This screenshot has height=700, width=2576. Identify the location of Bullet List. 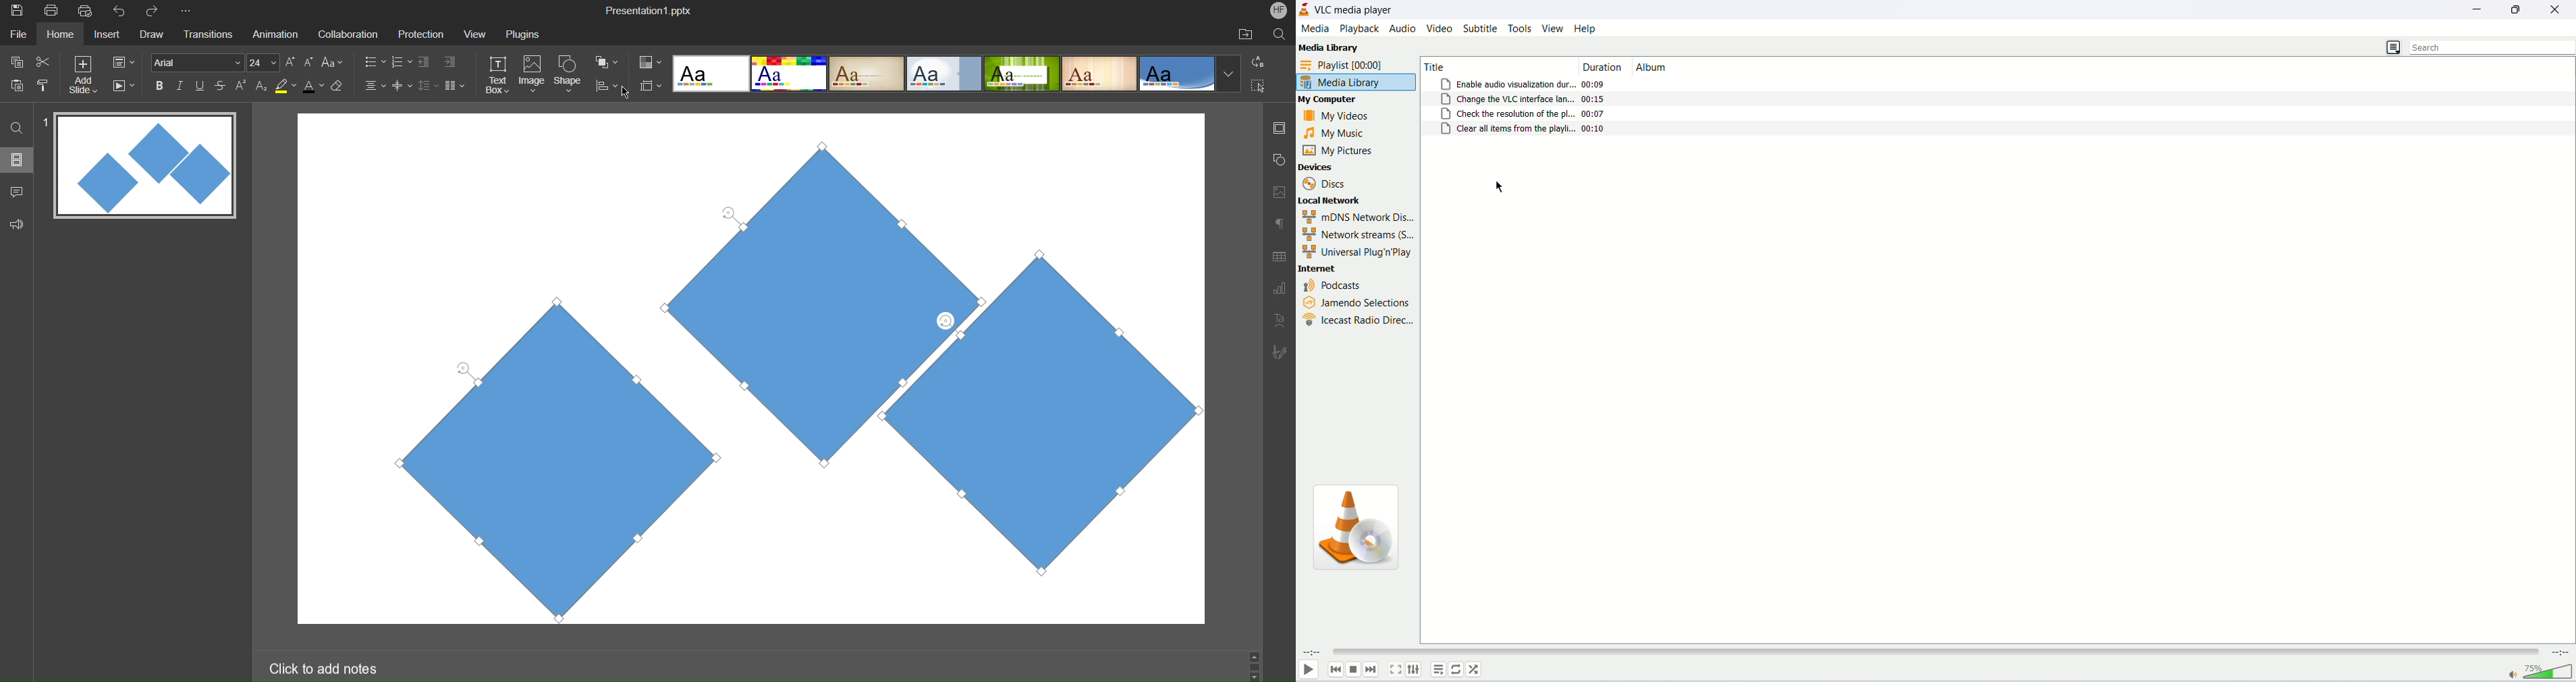
(374, 63).